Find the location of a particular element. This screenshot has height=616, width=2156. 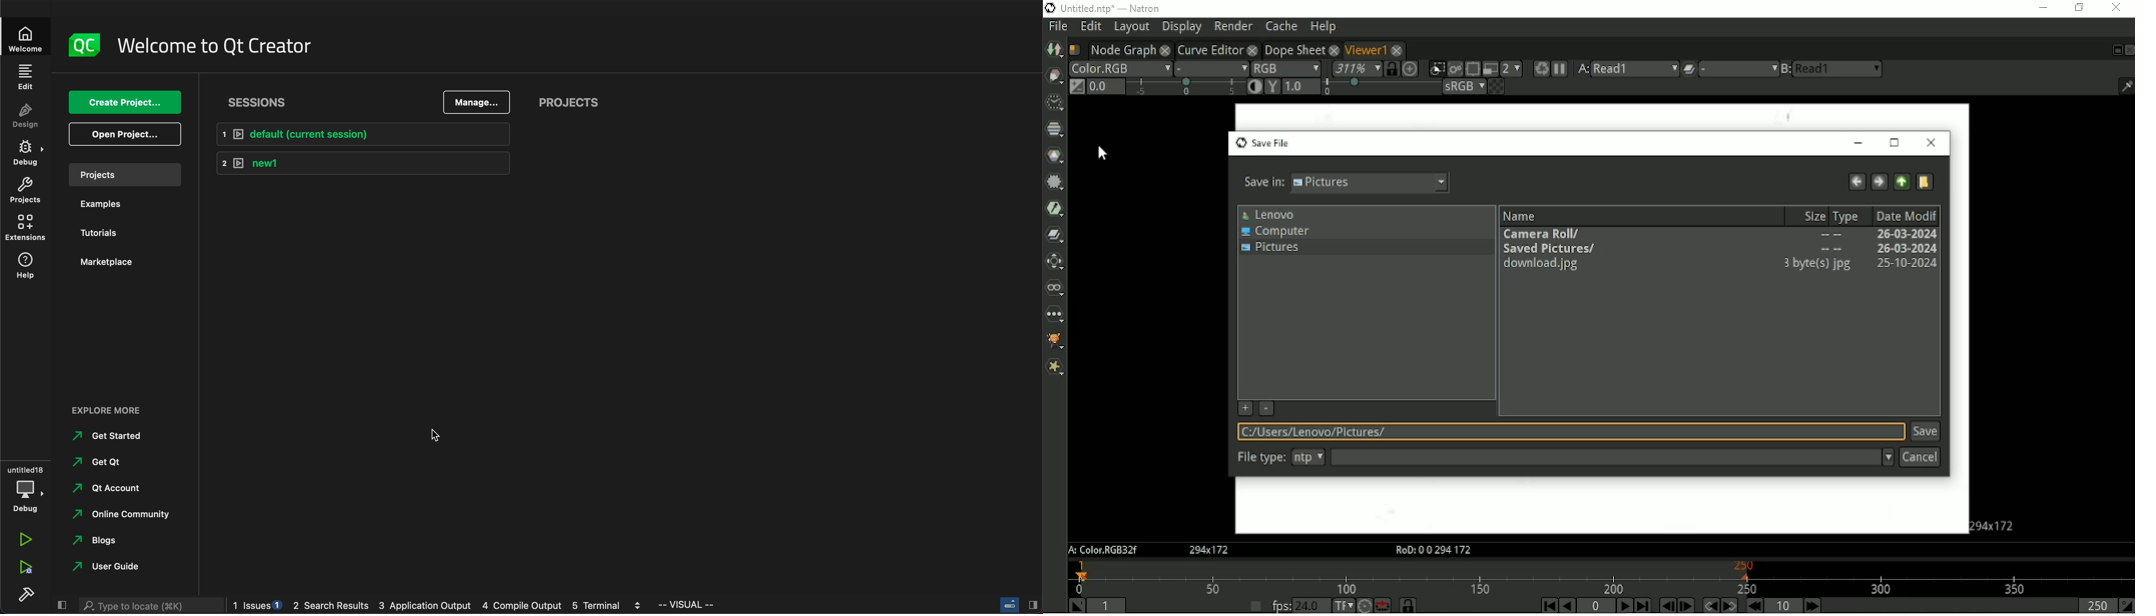

projects is located at coordinates (129, 175).